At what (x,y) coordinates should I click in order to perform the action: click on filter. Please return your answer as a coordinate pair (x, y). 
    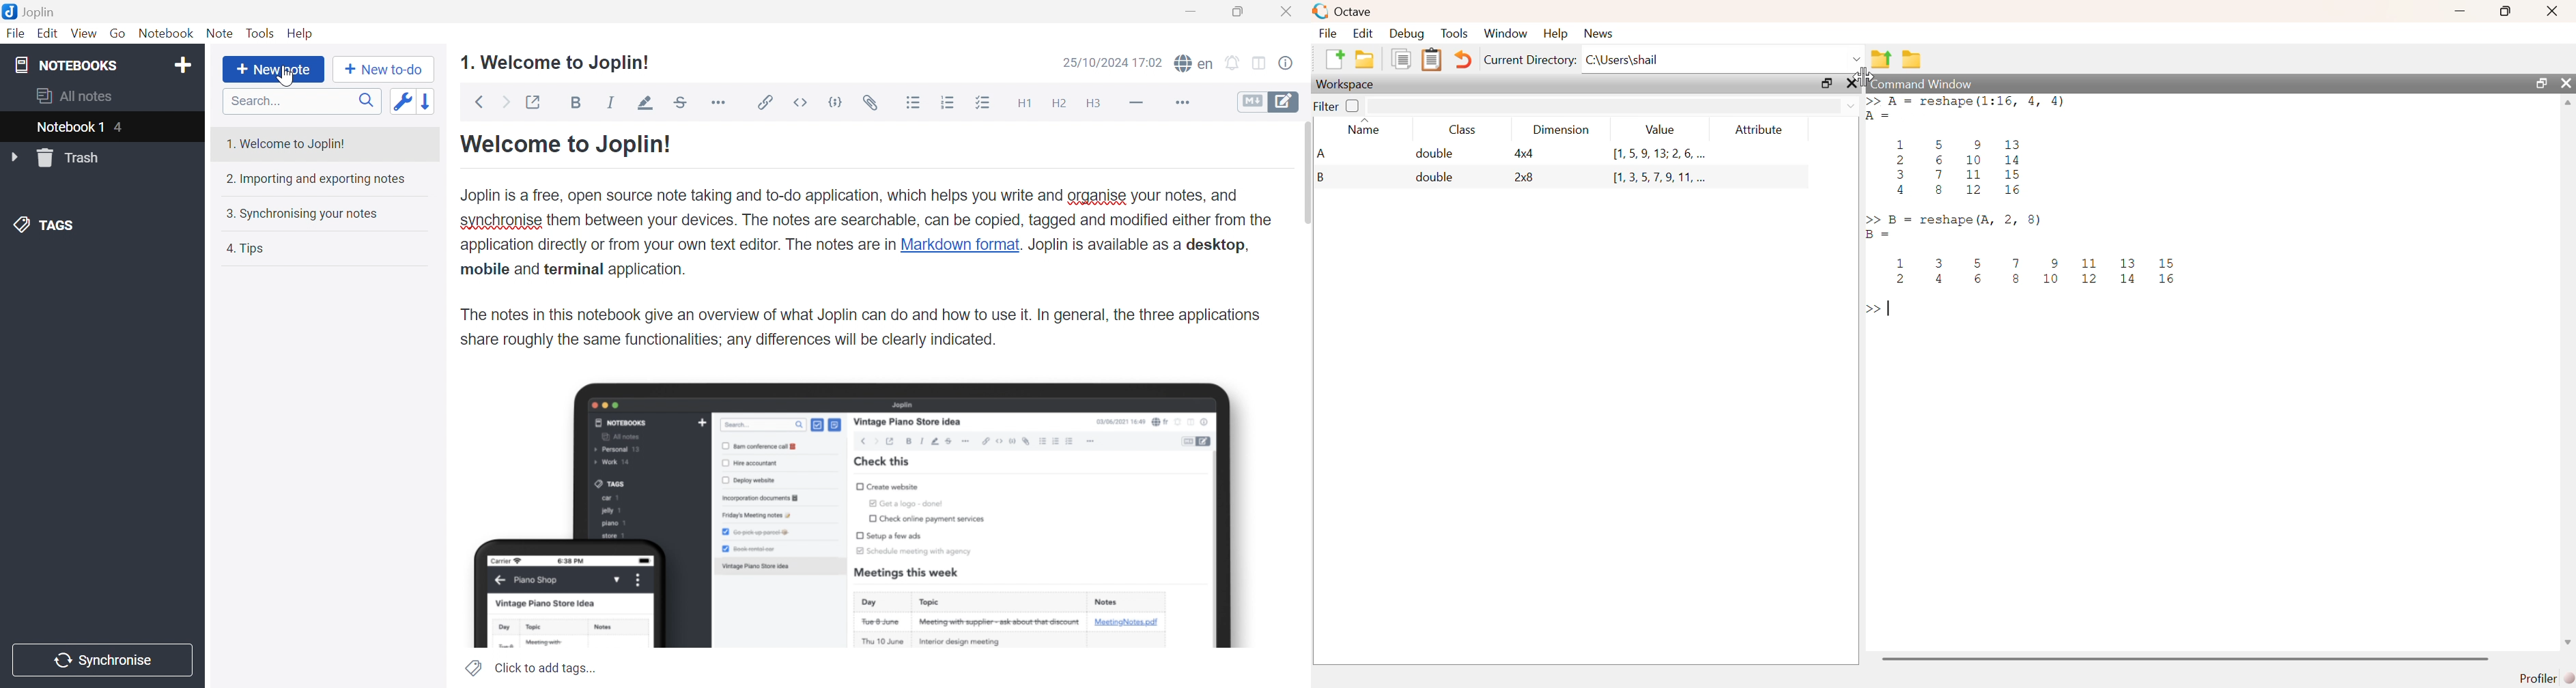
    Looking at the image, I should click on (1613, 106).